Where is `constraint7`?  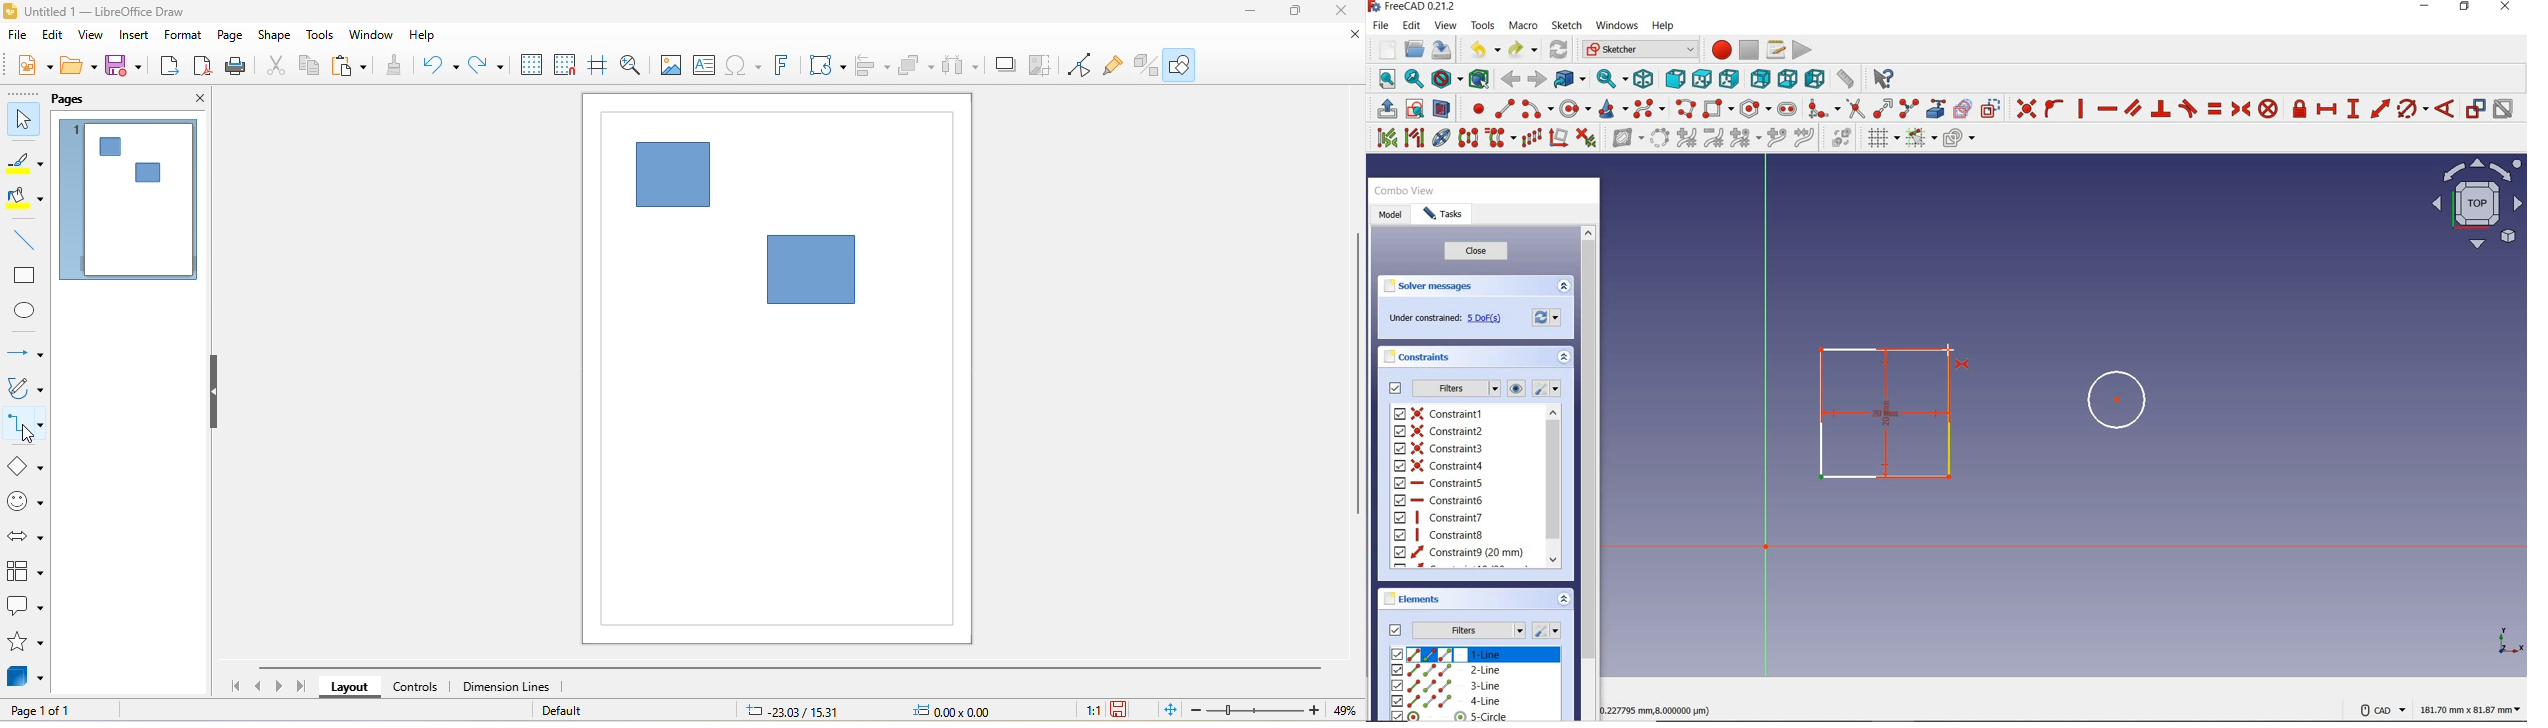
constraint7 is located at coordinates (1439, 517).